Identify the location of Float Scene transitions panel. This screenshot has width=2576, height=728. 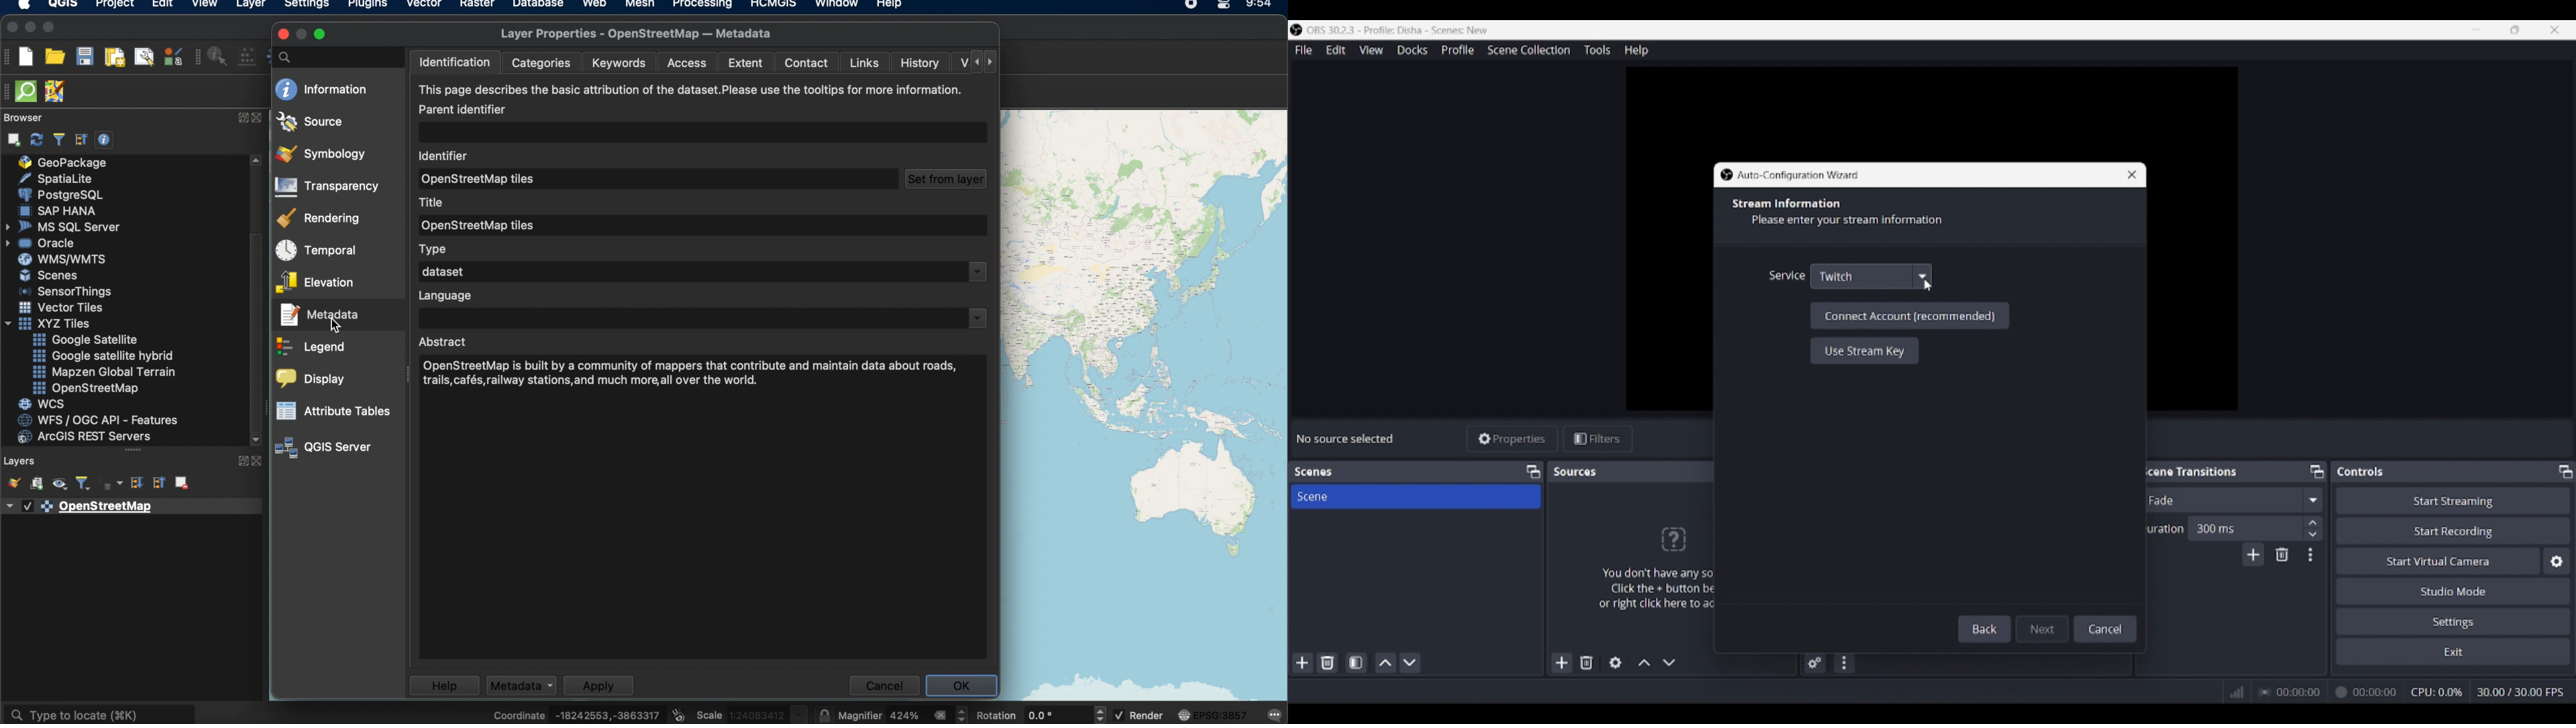
(2317, 471).